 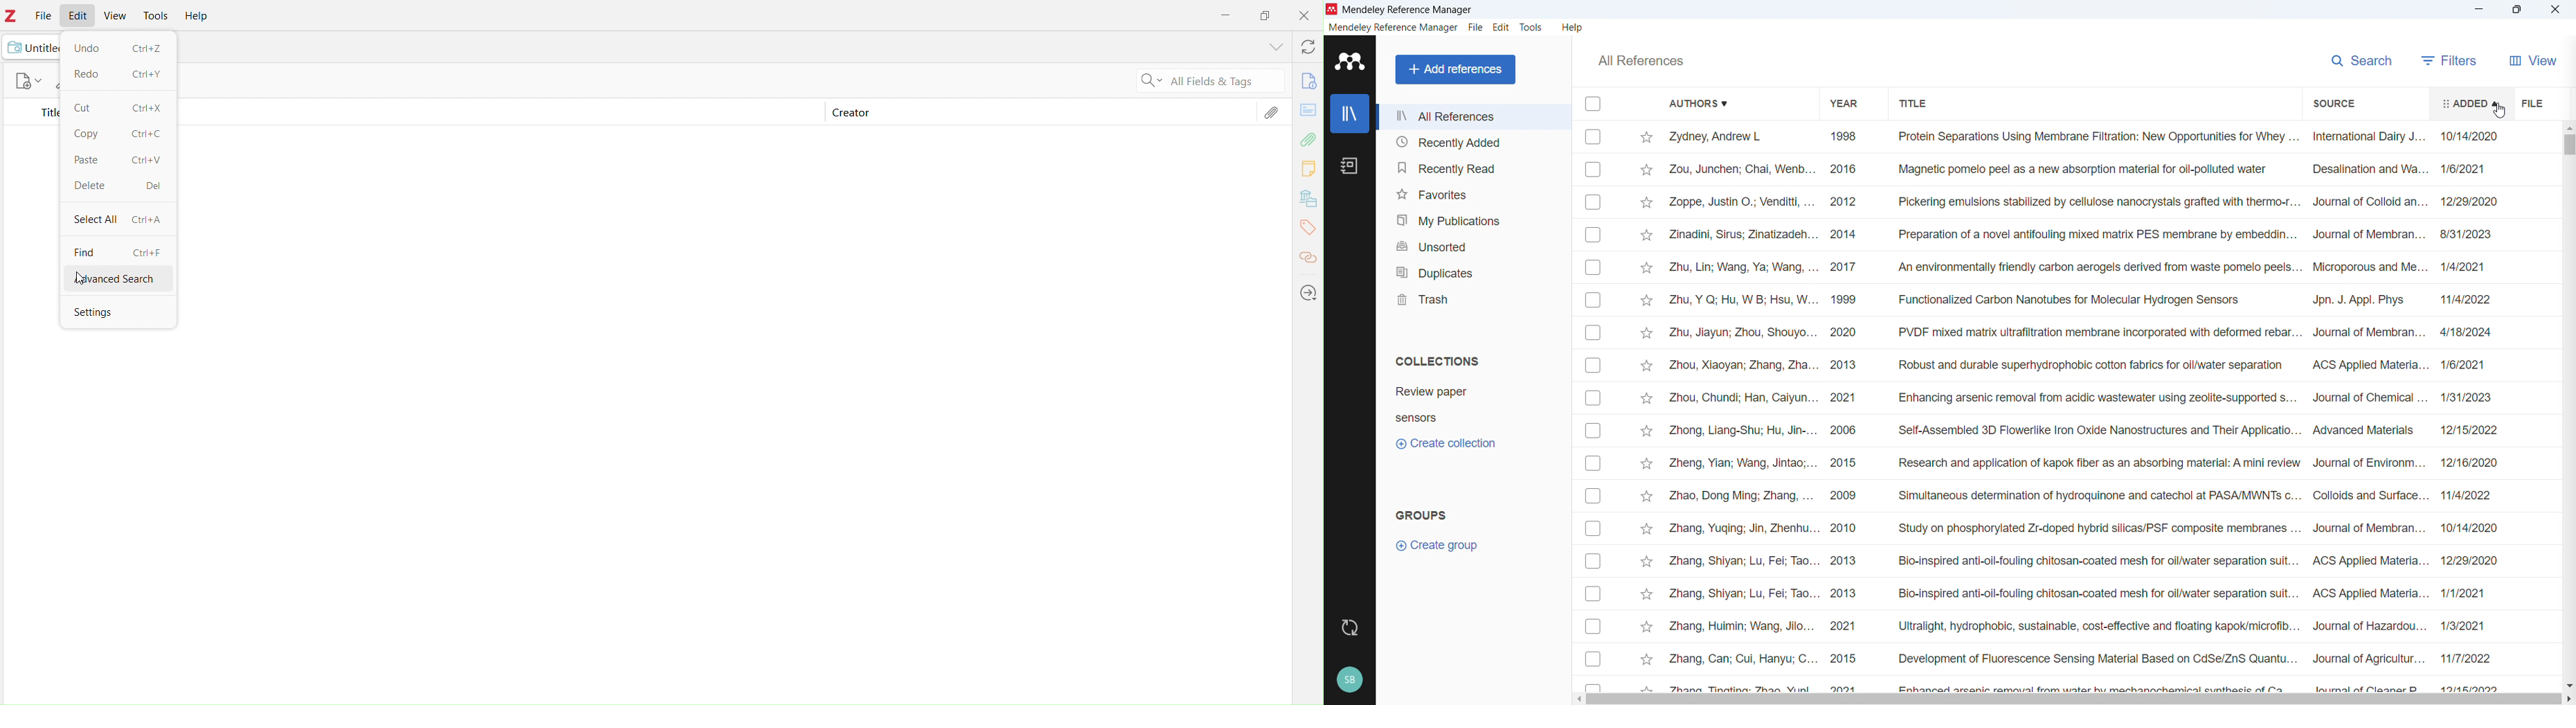 I want to click on Profile , so click(x=1350, y=680).